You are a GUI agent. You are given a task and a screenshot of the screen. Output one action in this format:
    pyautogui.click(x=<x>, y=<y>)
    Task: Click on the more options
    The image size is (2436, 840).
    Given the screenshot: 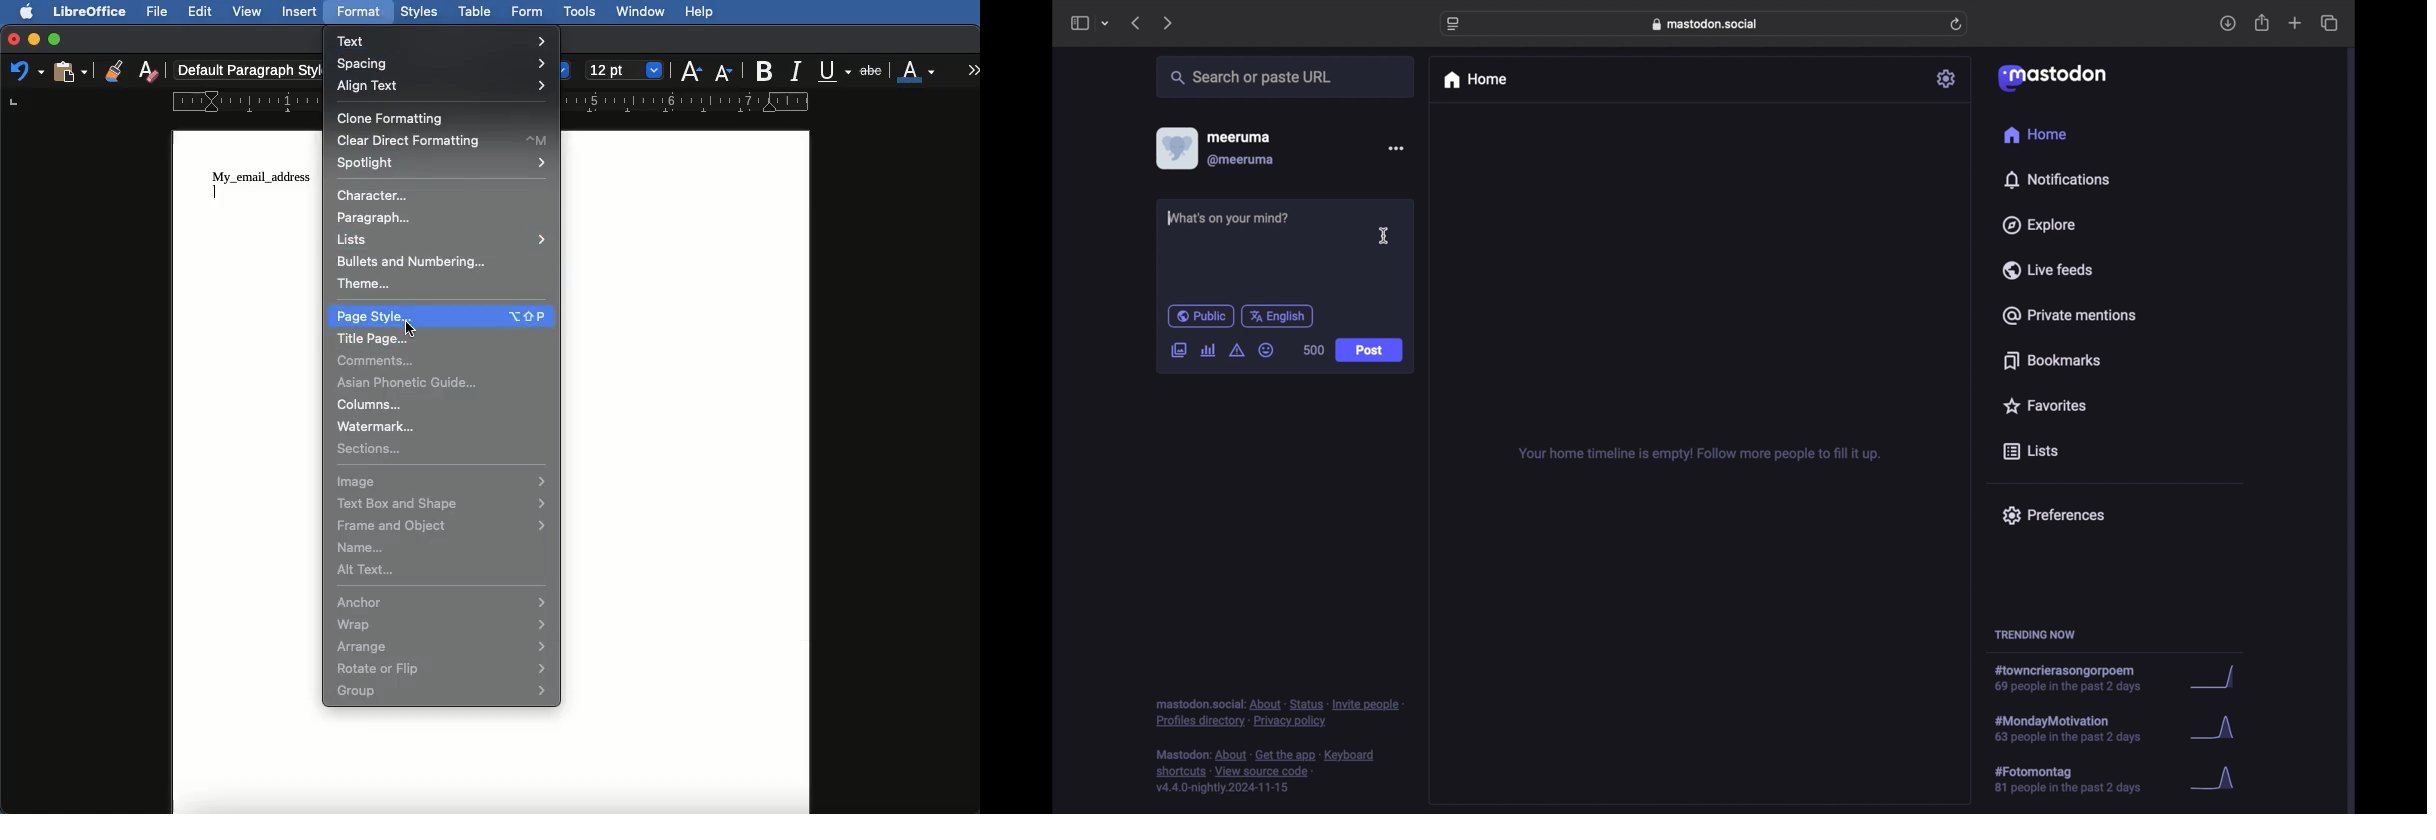 What is the action you would take?
    pyautogui.click(x=1396, y=148)
    